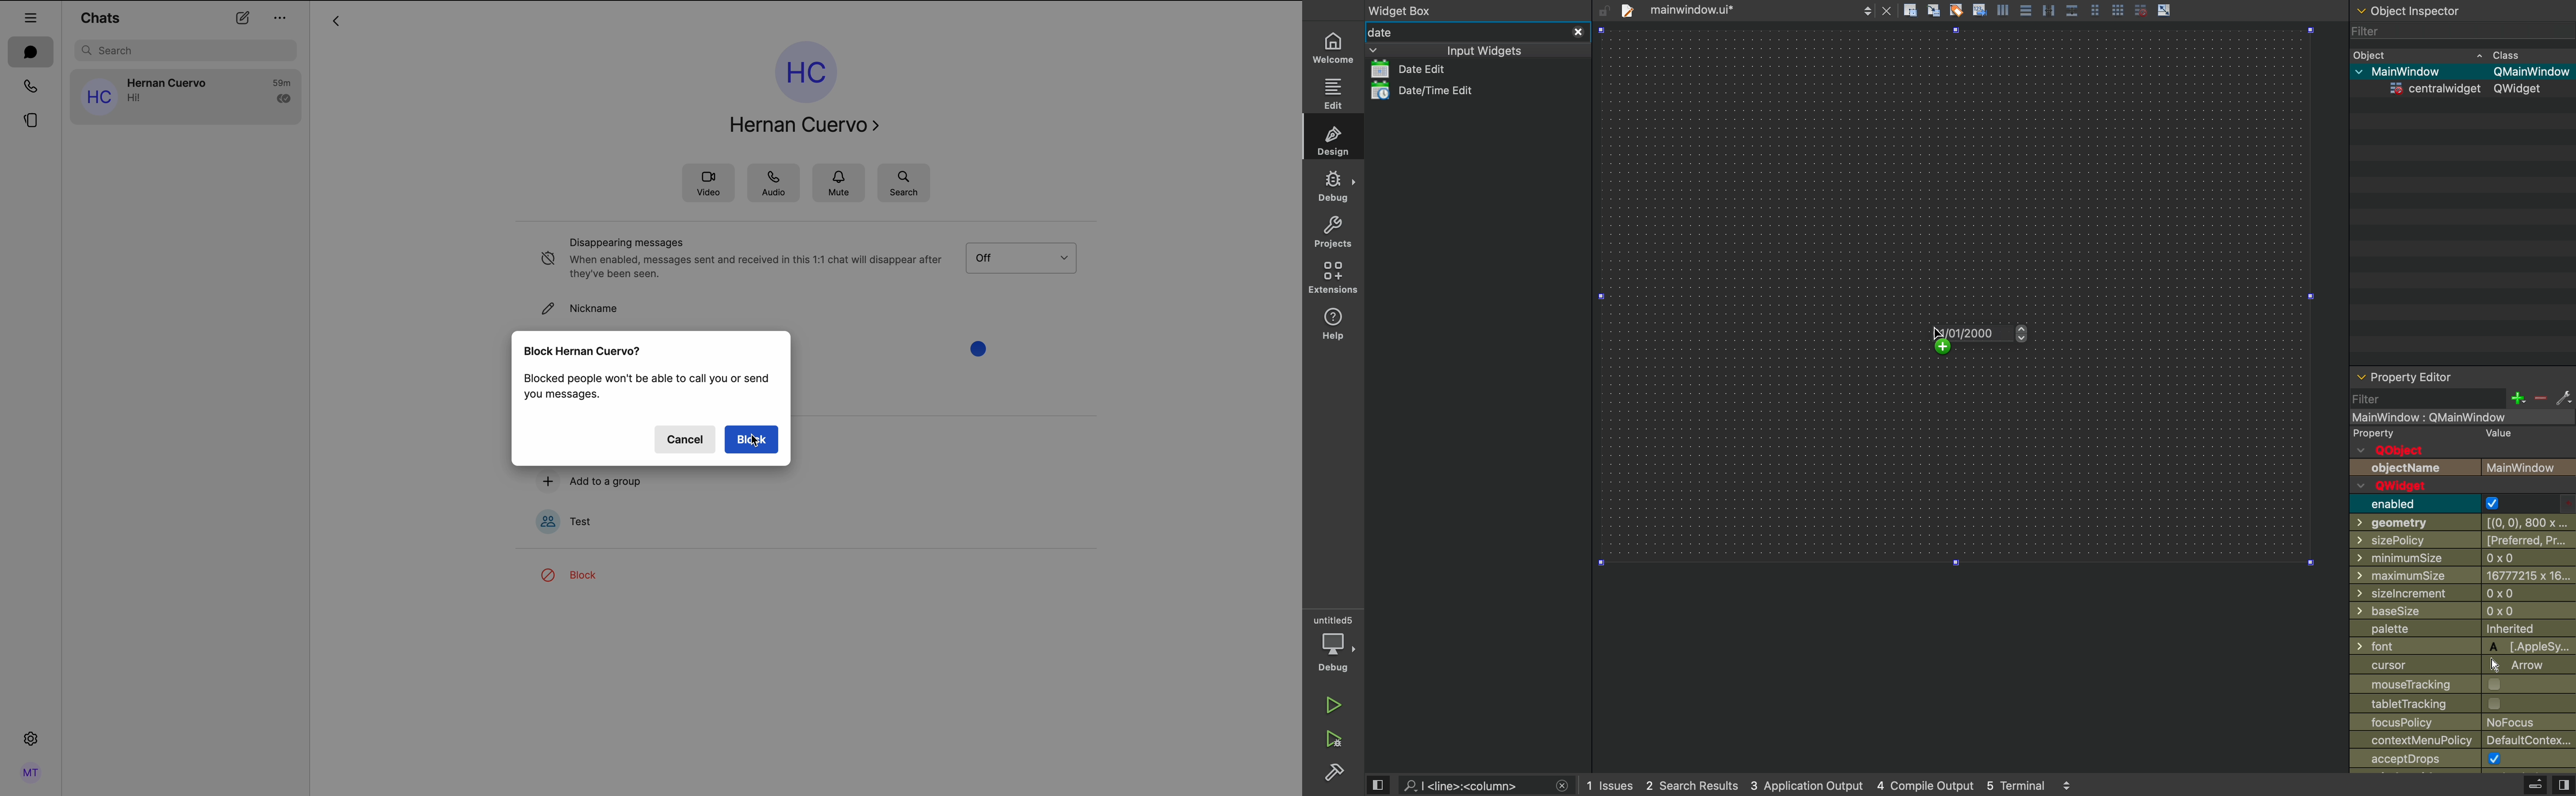 This screenshot has width=2576, height=812. I want to click on mousetrtacking, so click(2456, 685).